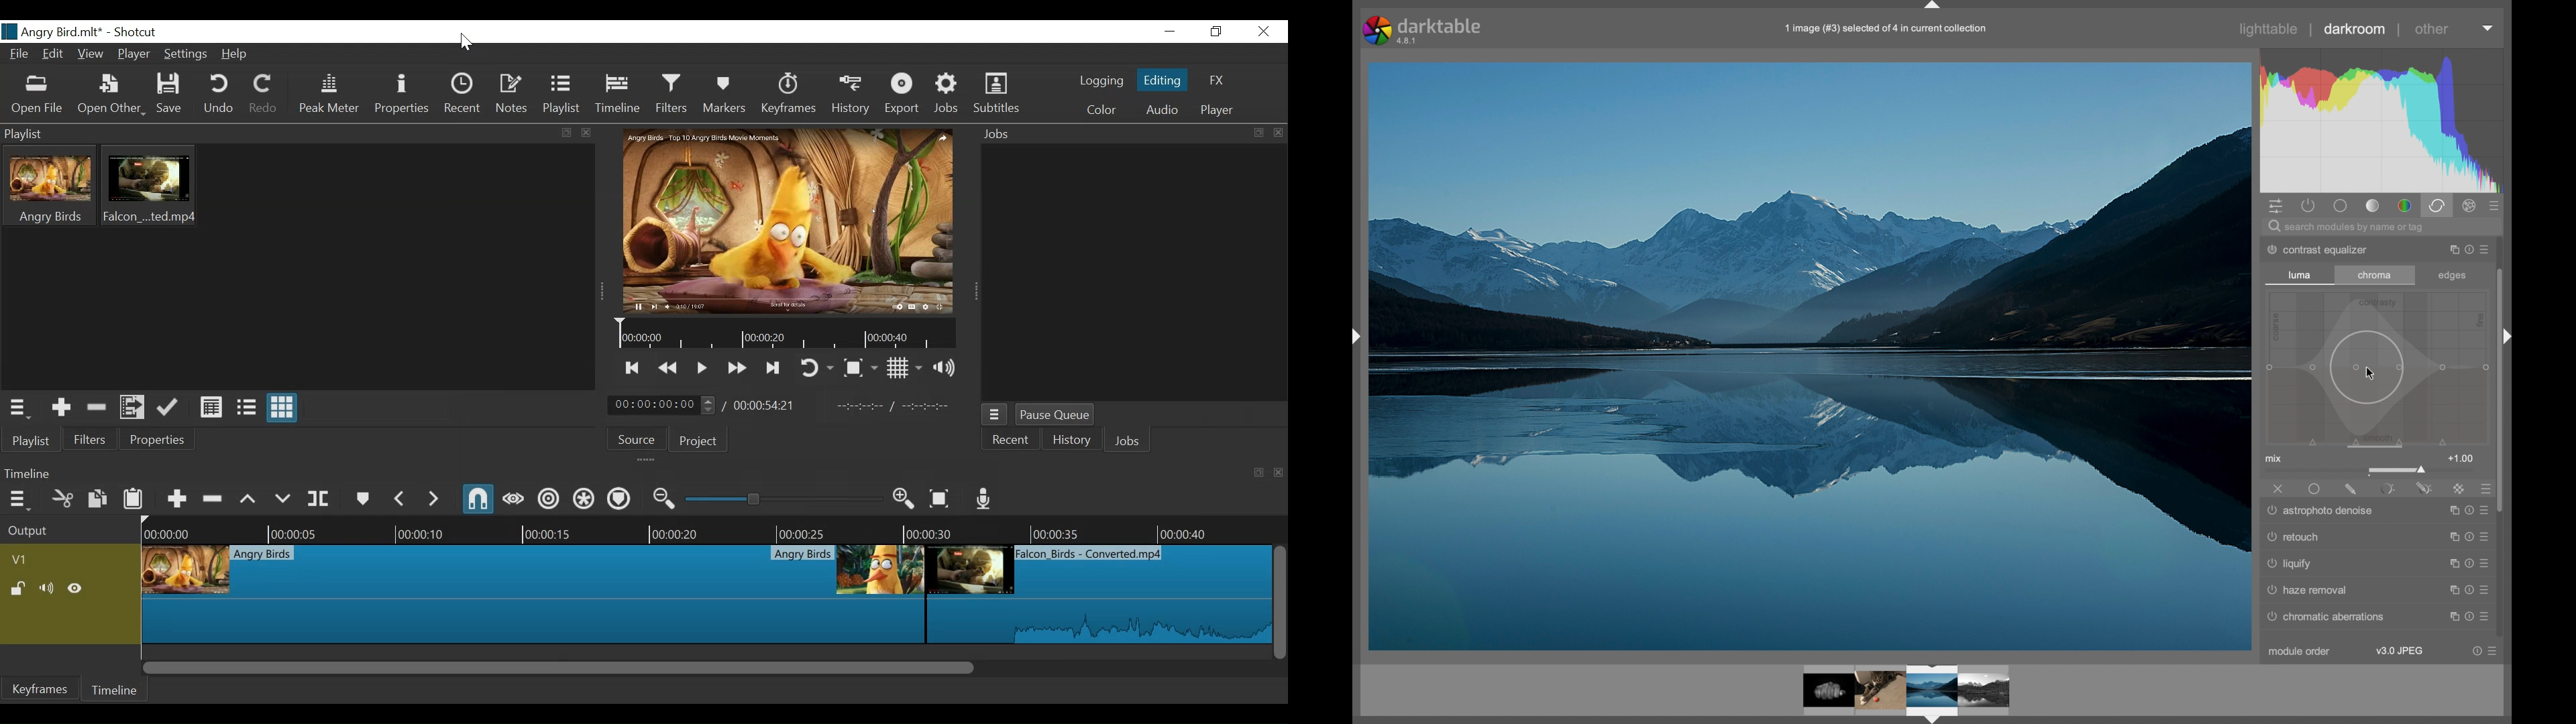 The width and height of the screenshot is (2576, 728). Describe the element at coordinates (702, 441) in the screenshot. I see `Project` at that location.